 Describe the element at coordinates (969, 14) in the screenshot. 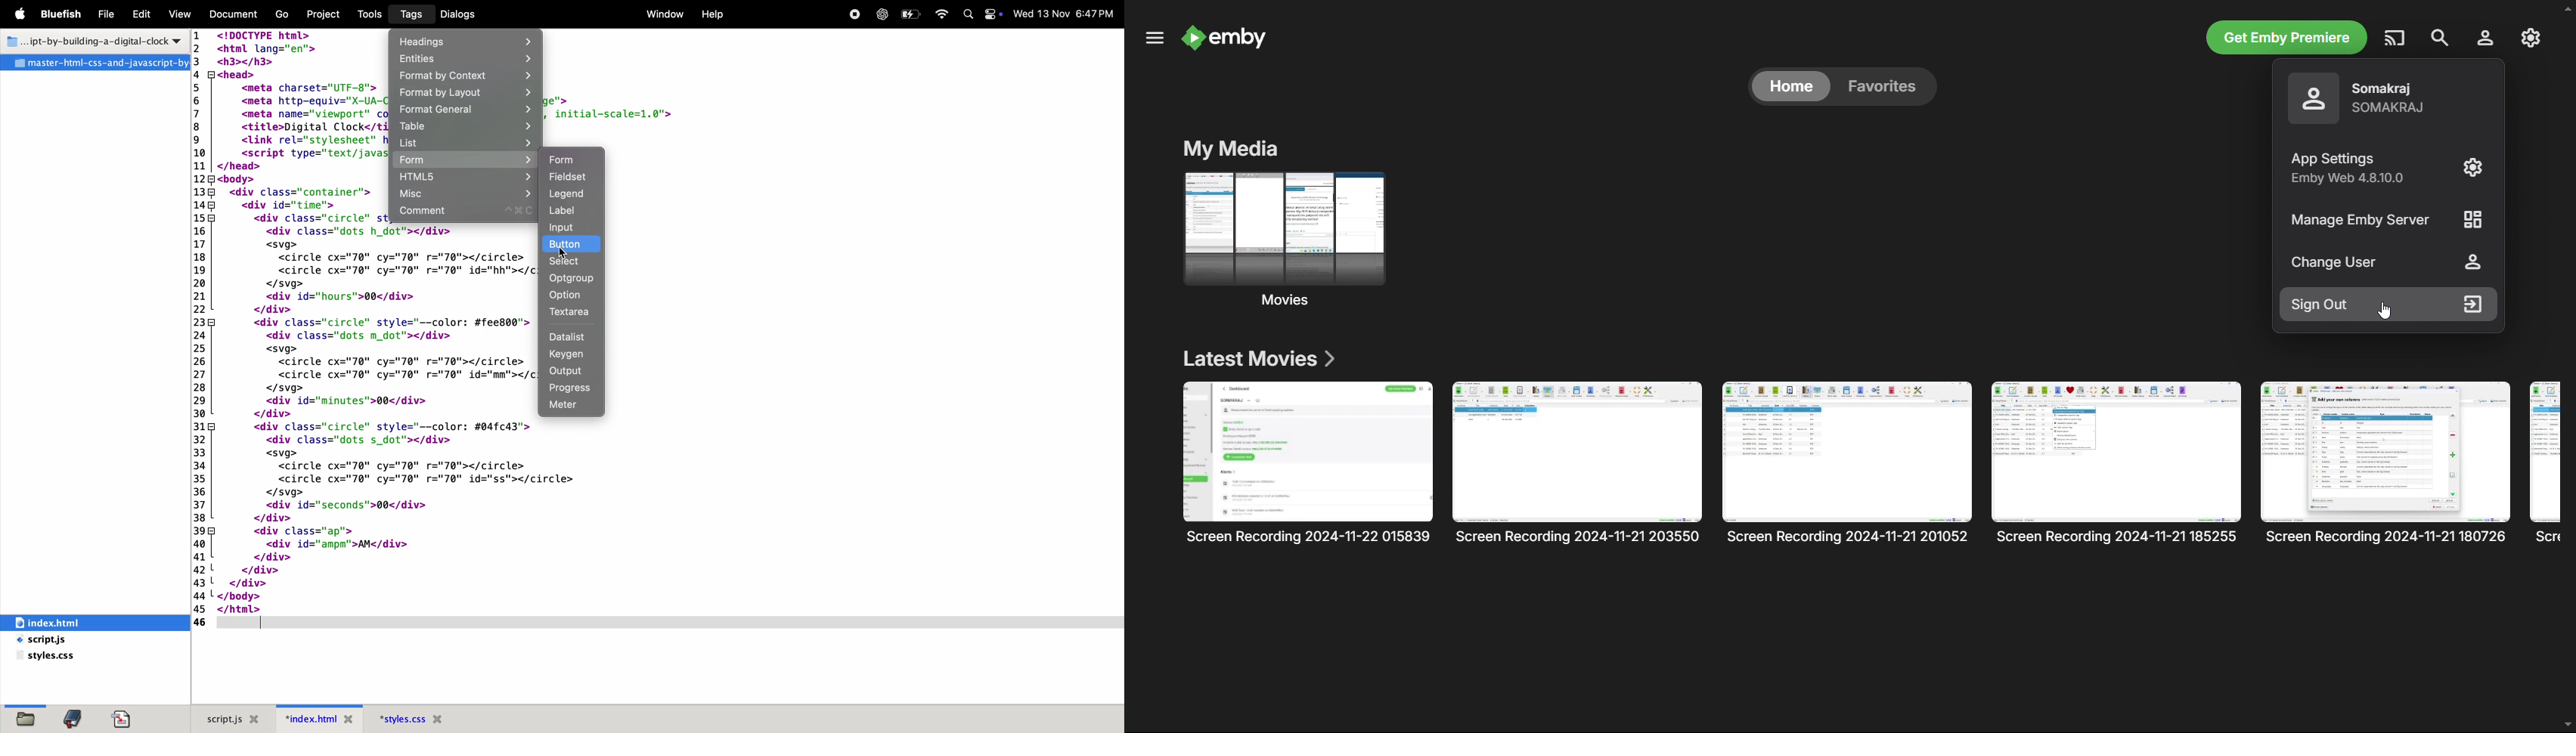

I see `Spotlight search` at that location.